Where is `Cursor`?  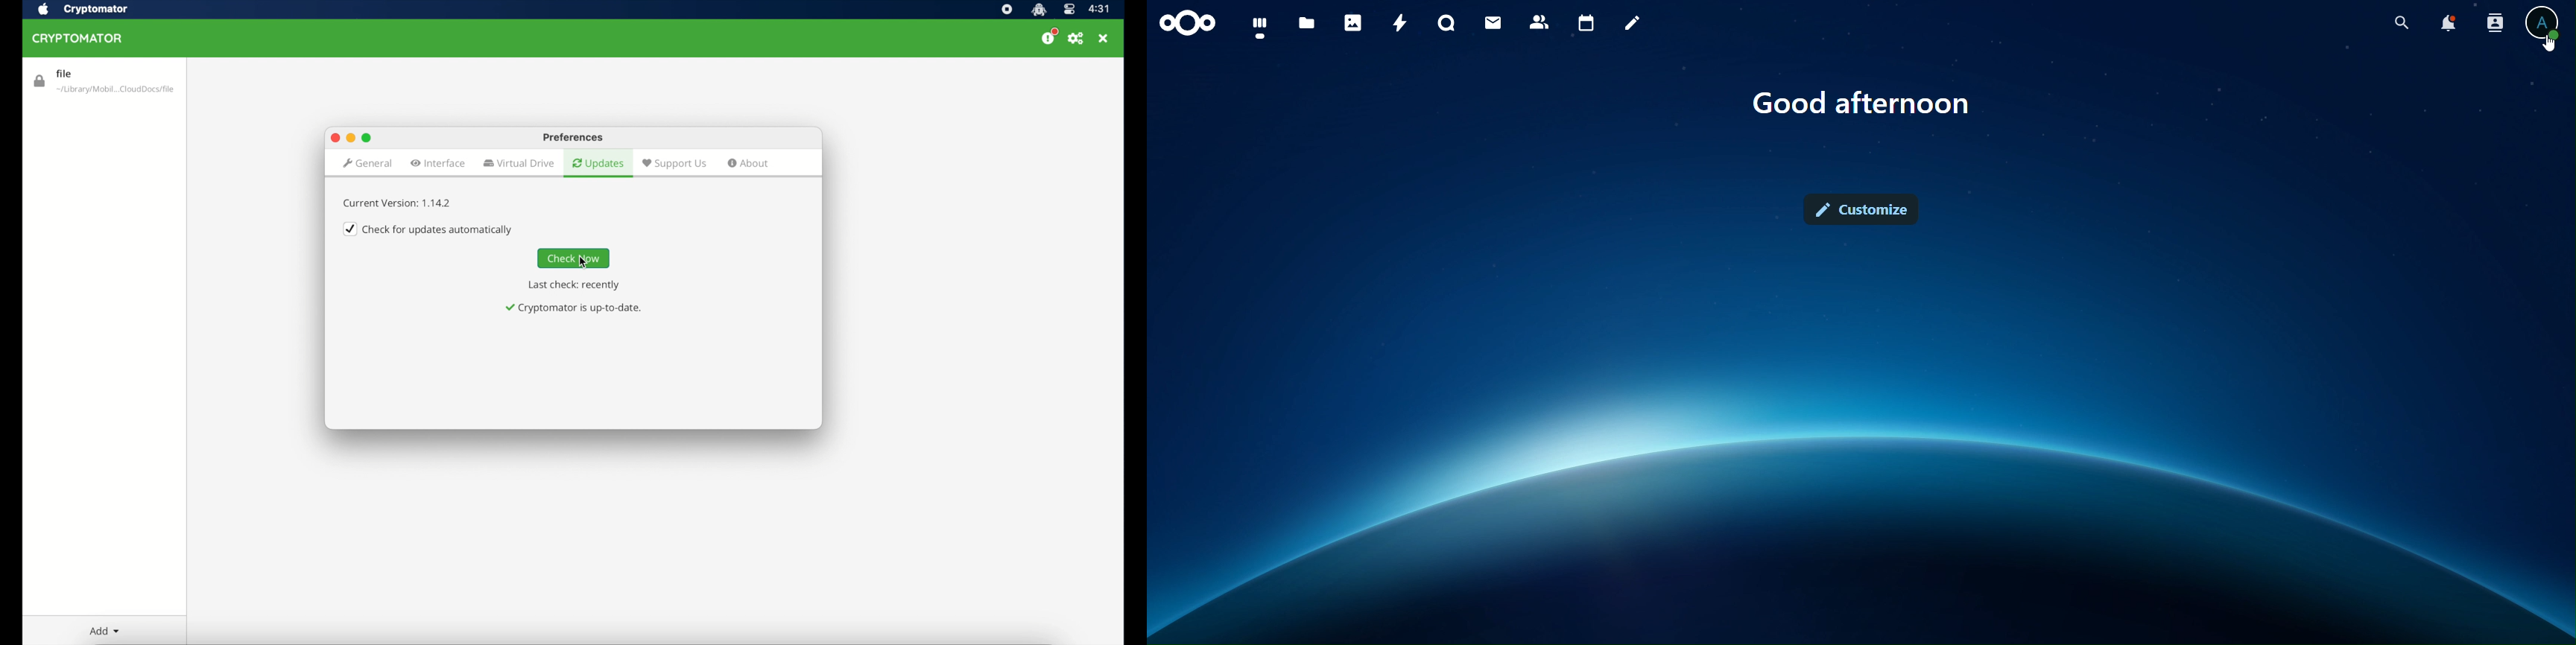
Cursor is located at coordinates (2551, 46).